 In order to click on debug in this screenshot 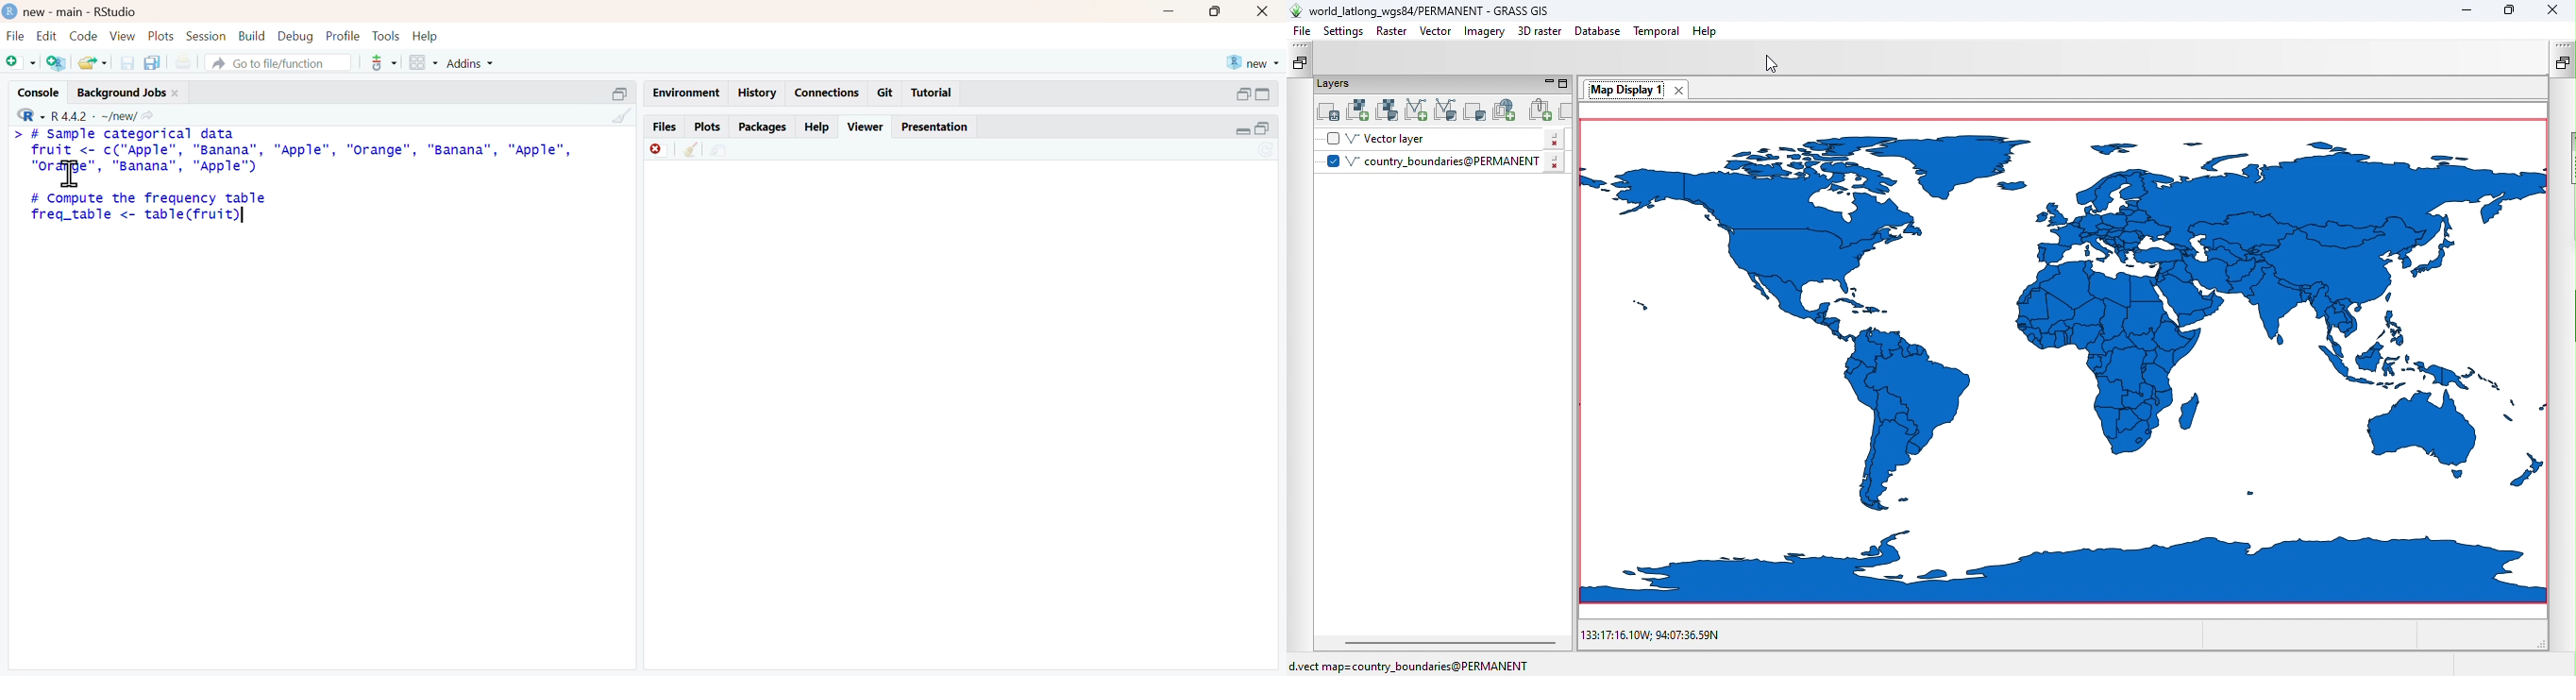, I will do `click(296, 37)`.